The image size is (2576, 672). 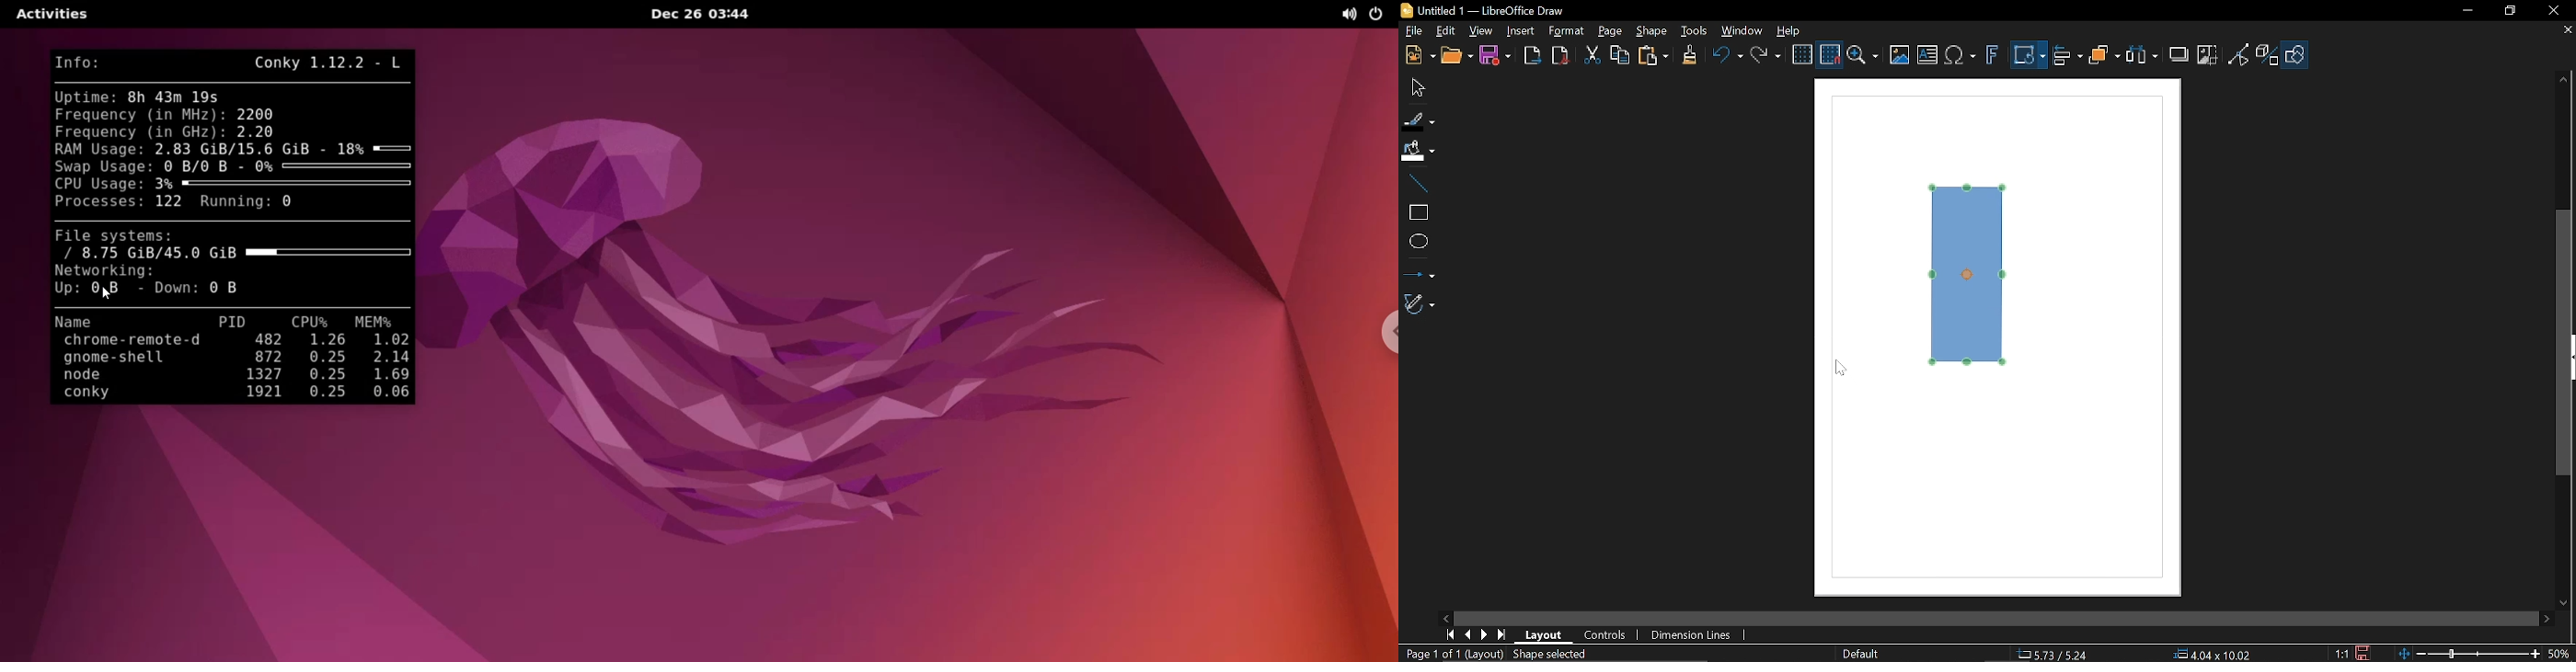 I want to click on Undo, so click(x=1725, y=58).